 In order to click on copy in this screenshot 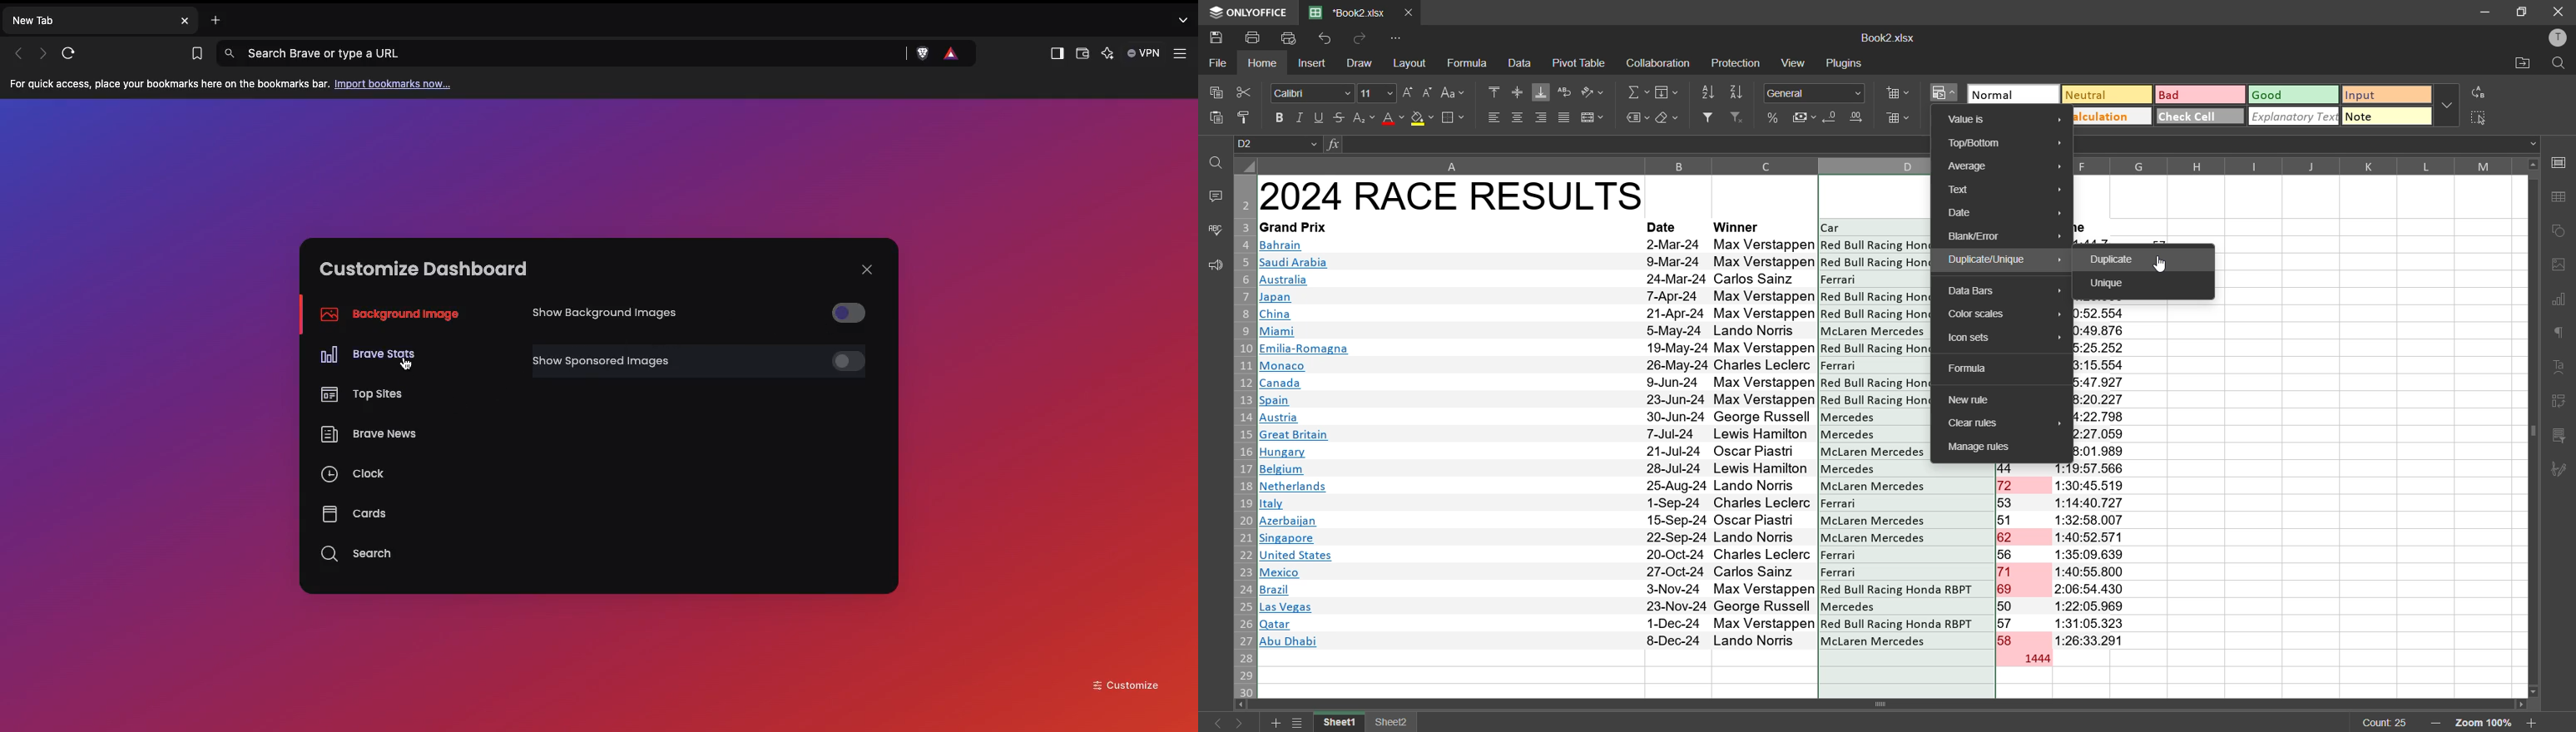, I will do `click(1212, 89)`.